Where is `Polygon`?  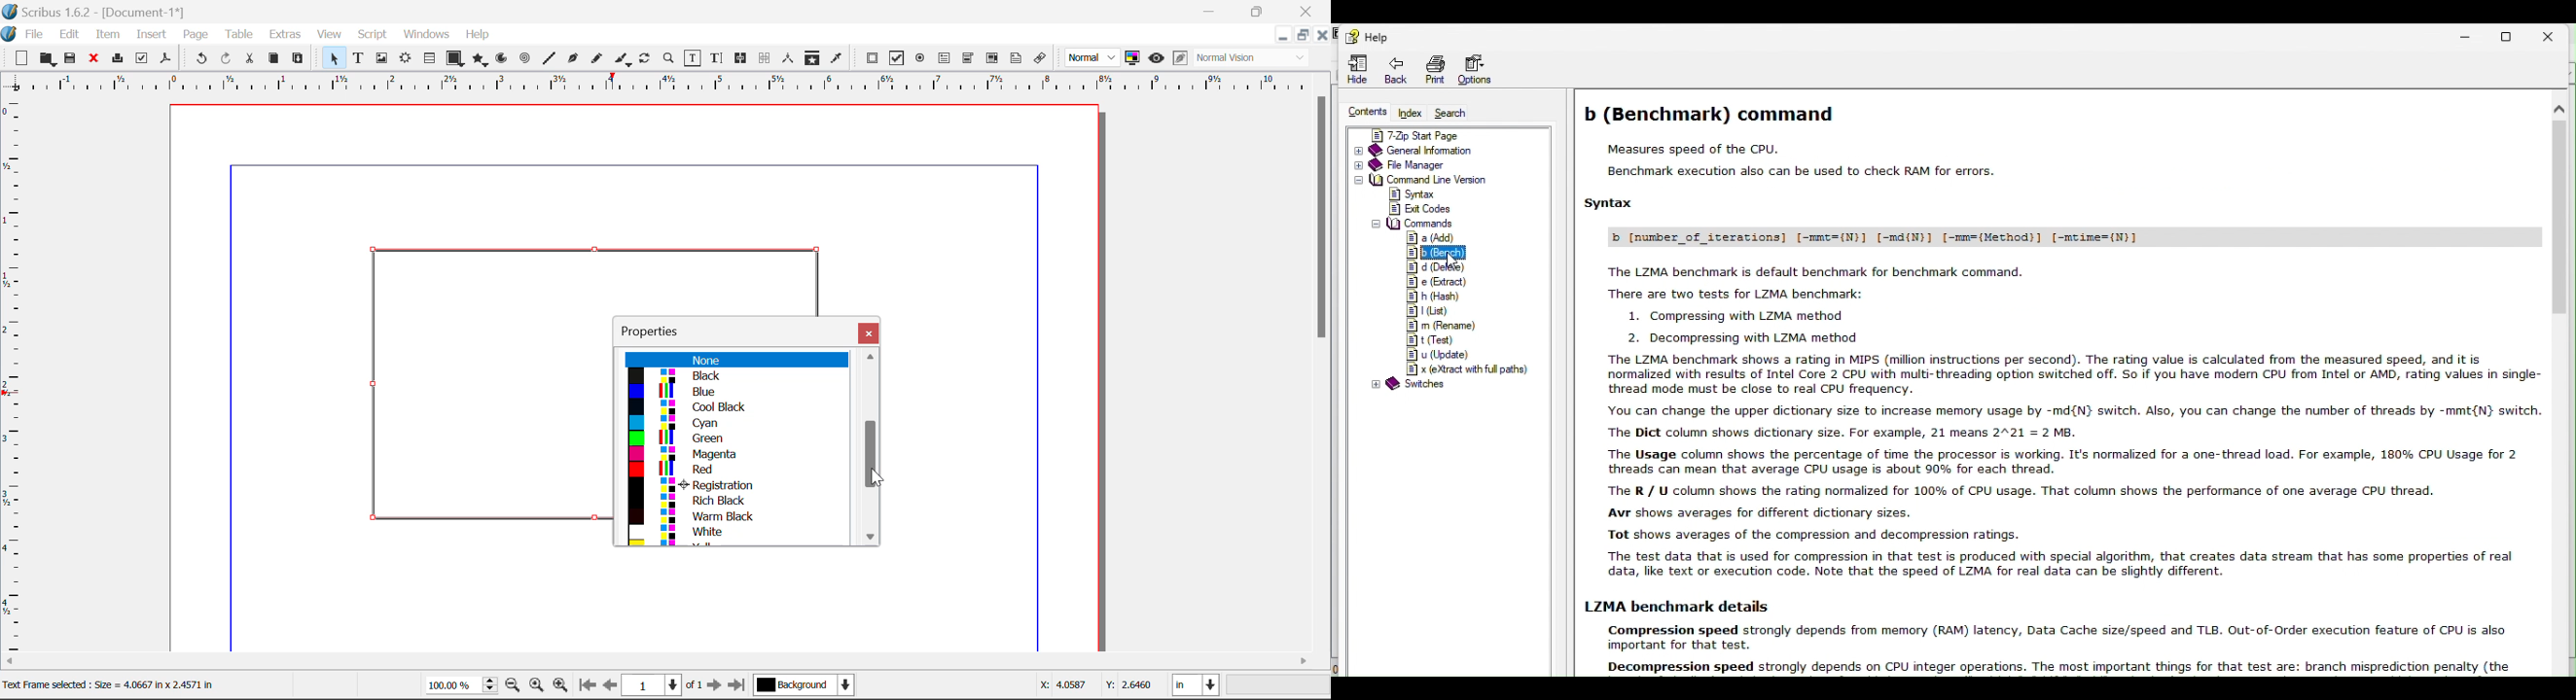
Polygon is located at coordinates (481, 60).